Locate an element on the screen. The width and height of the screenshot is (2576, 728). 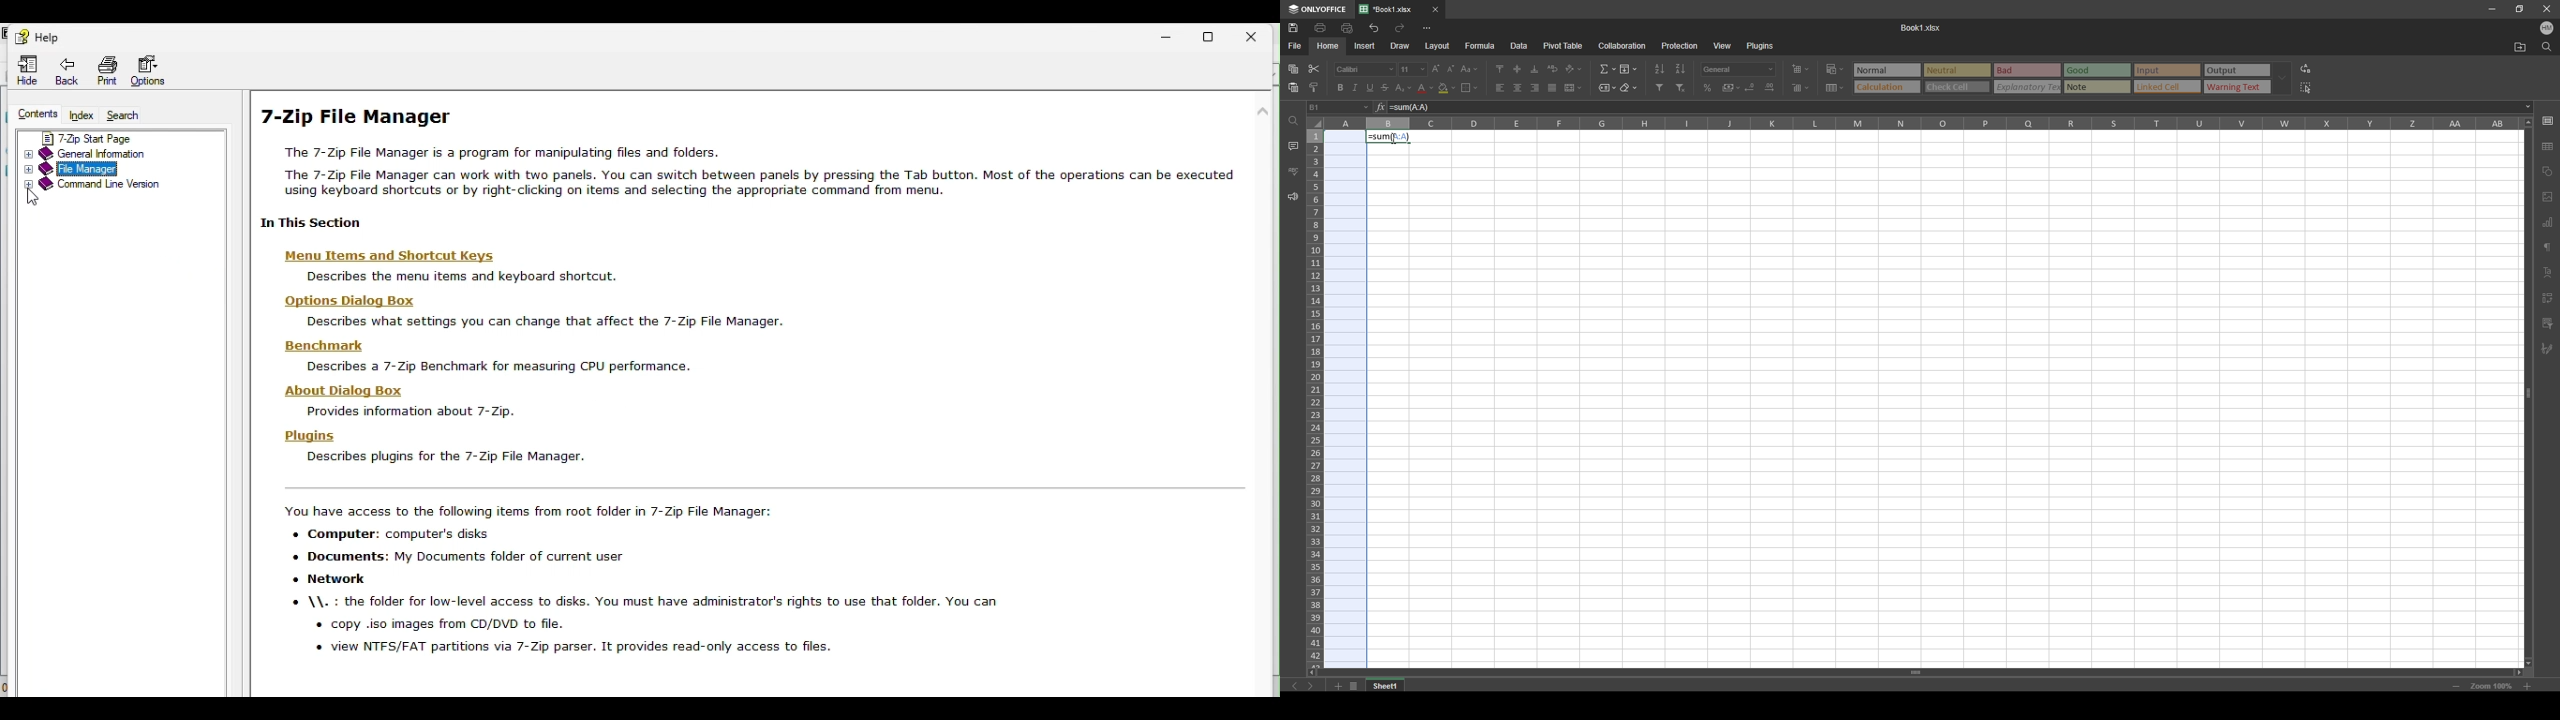
Neutral is located at coordinates (1885, 69).